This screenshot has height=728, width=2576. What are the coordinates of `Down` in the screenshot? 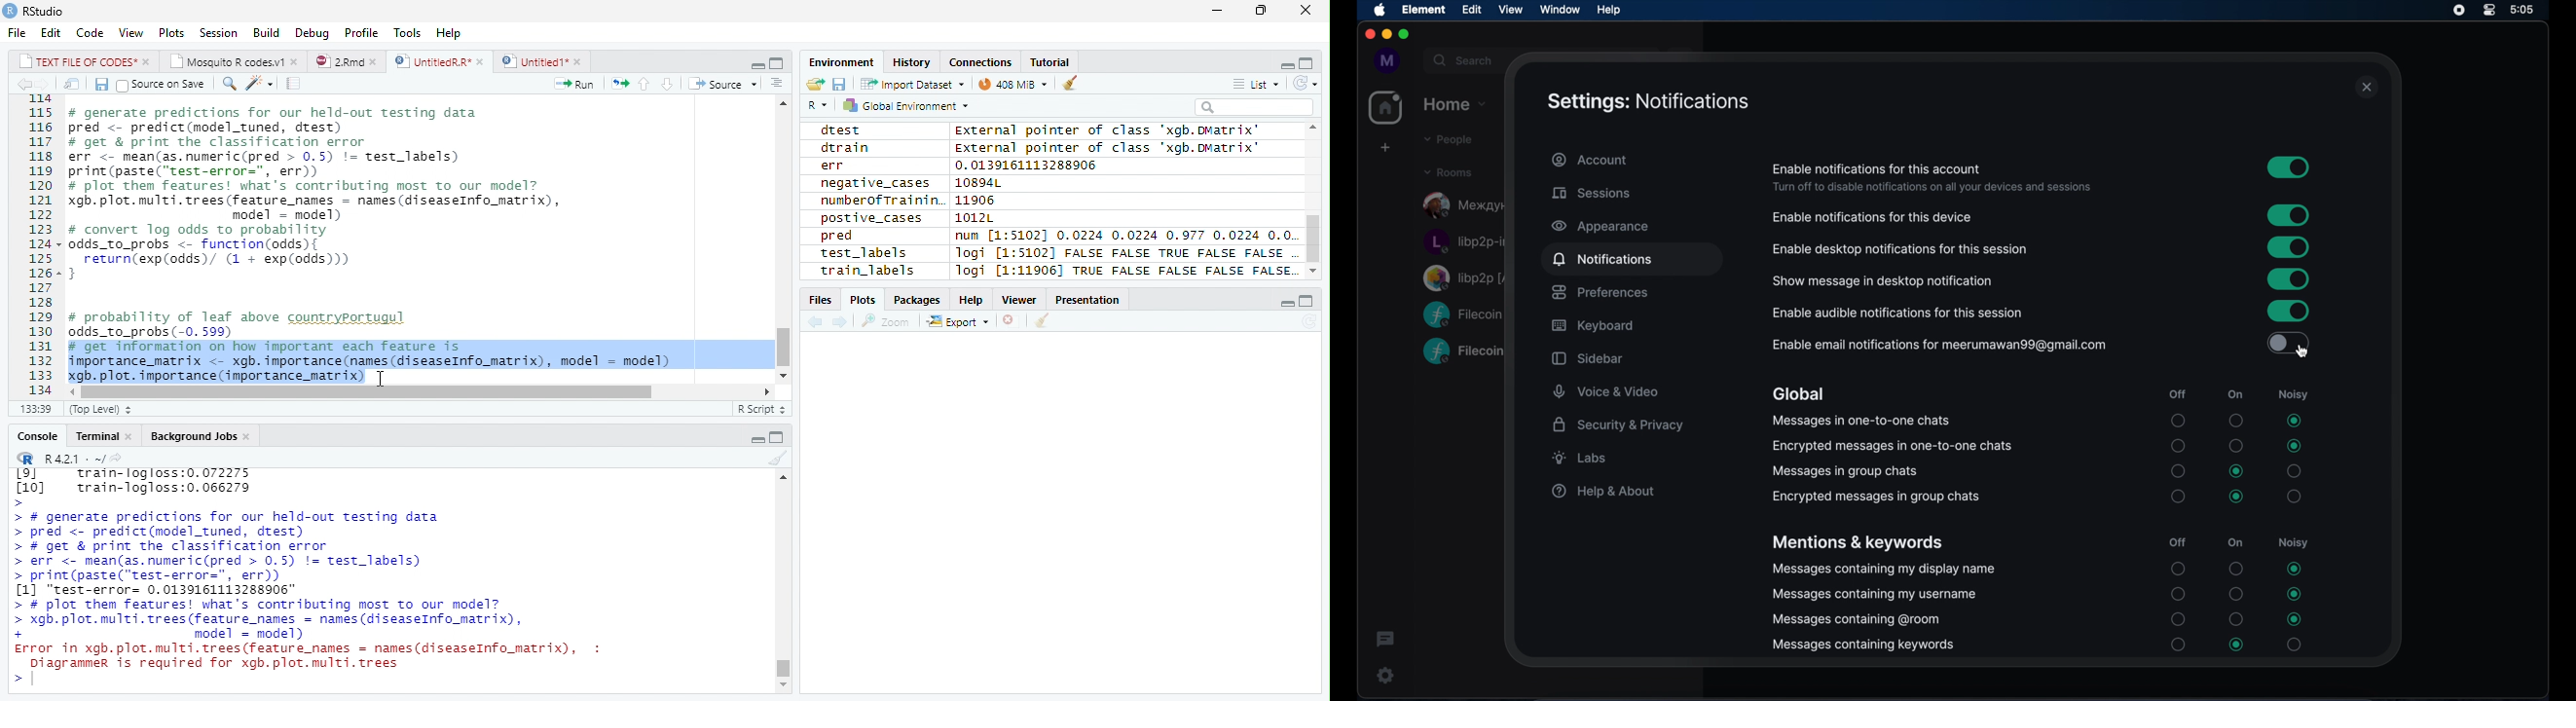 It's located at (667, 83).